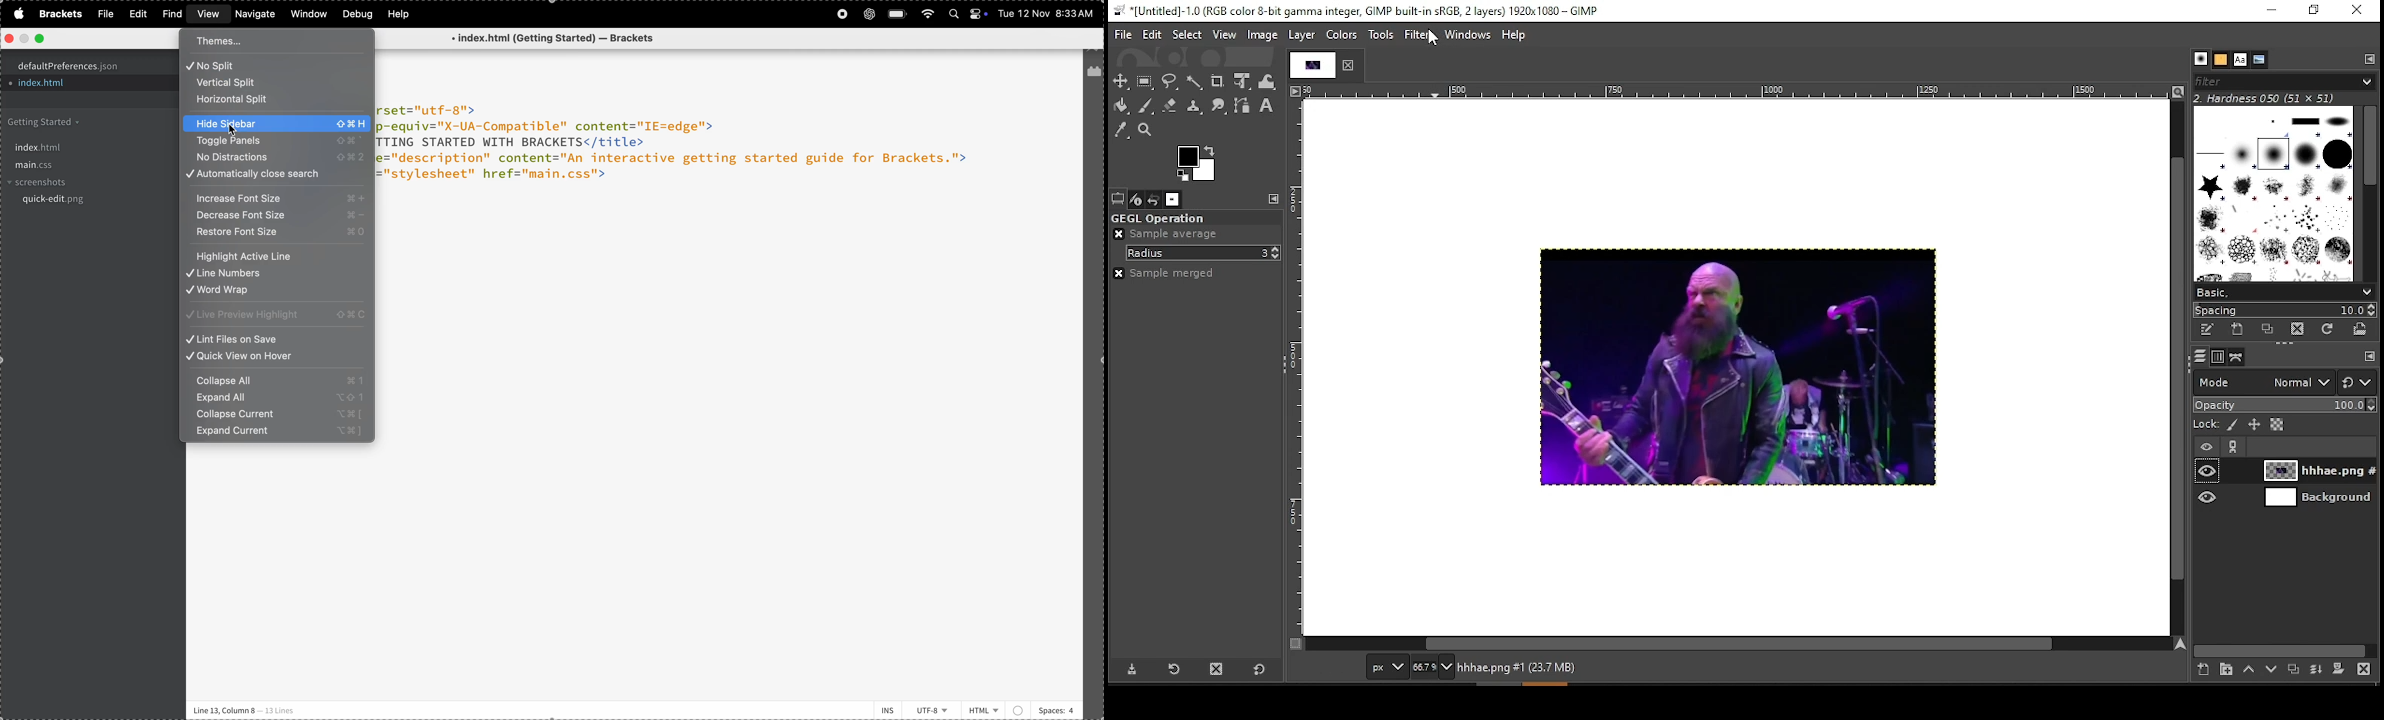 The height and width of the screenshot is (728, 2408). Describe the element at coordinates (2179, 369) in the screenshot. I see `vertical scroll bar` at that location.